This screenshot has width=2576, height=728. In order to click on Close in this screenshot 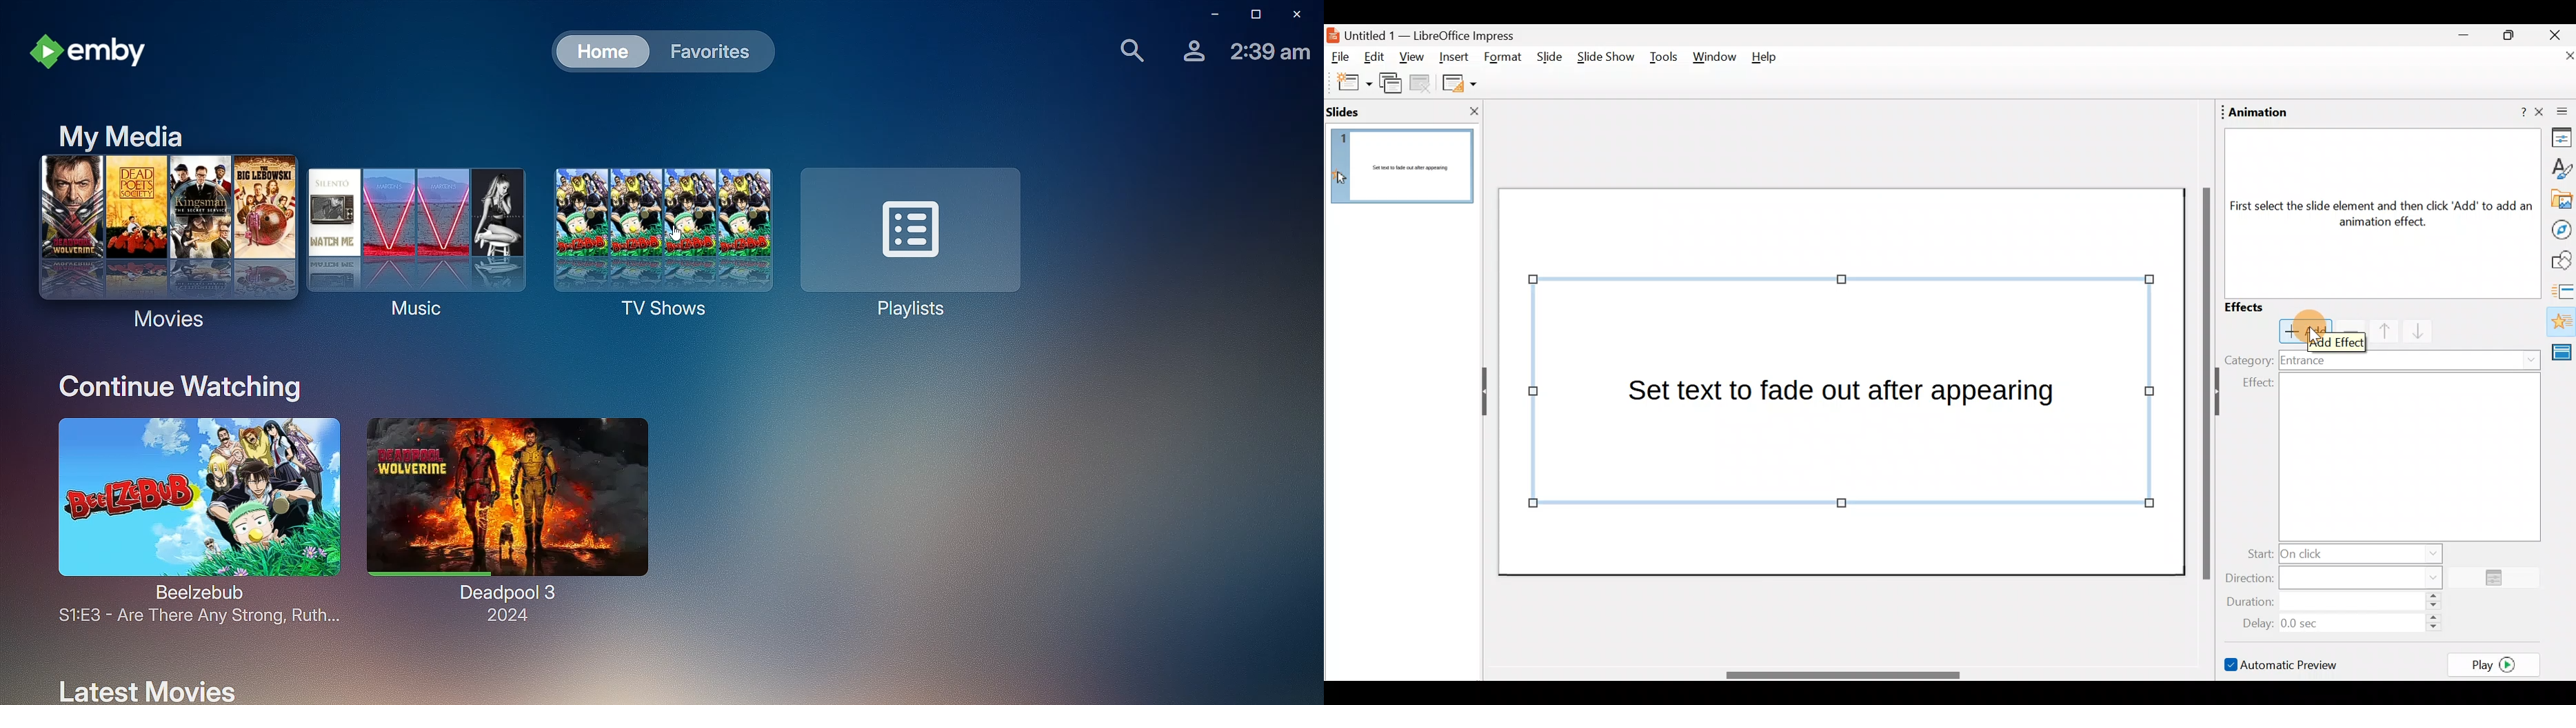, I will do `click(2556, 34)`.